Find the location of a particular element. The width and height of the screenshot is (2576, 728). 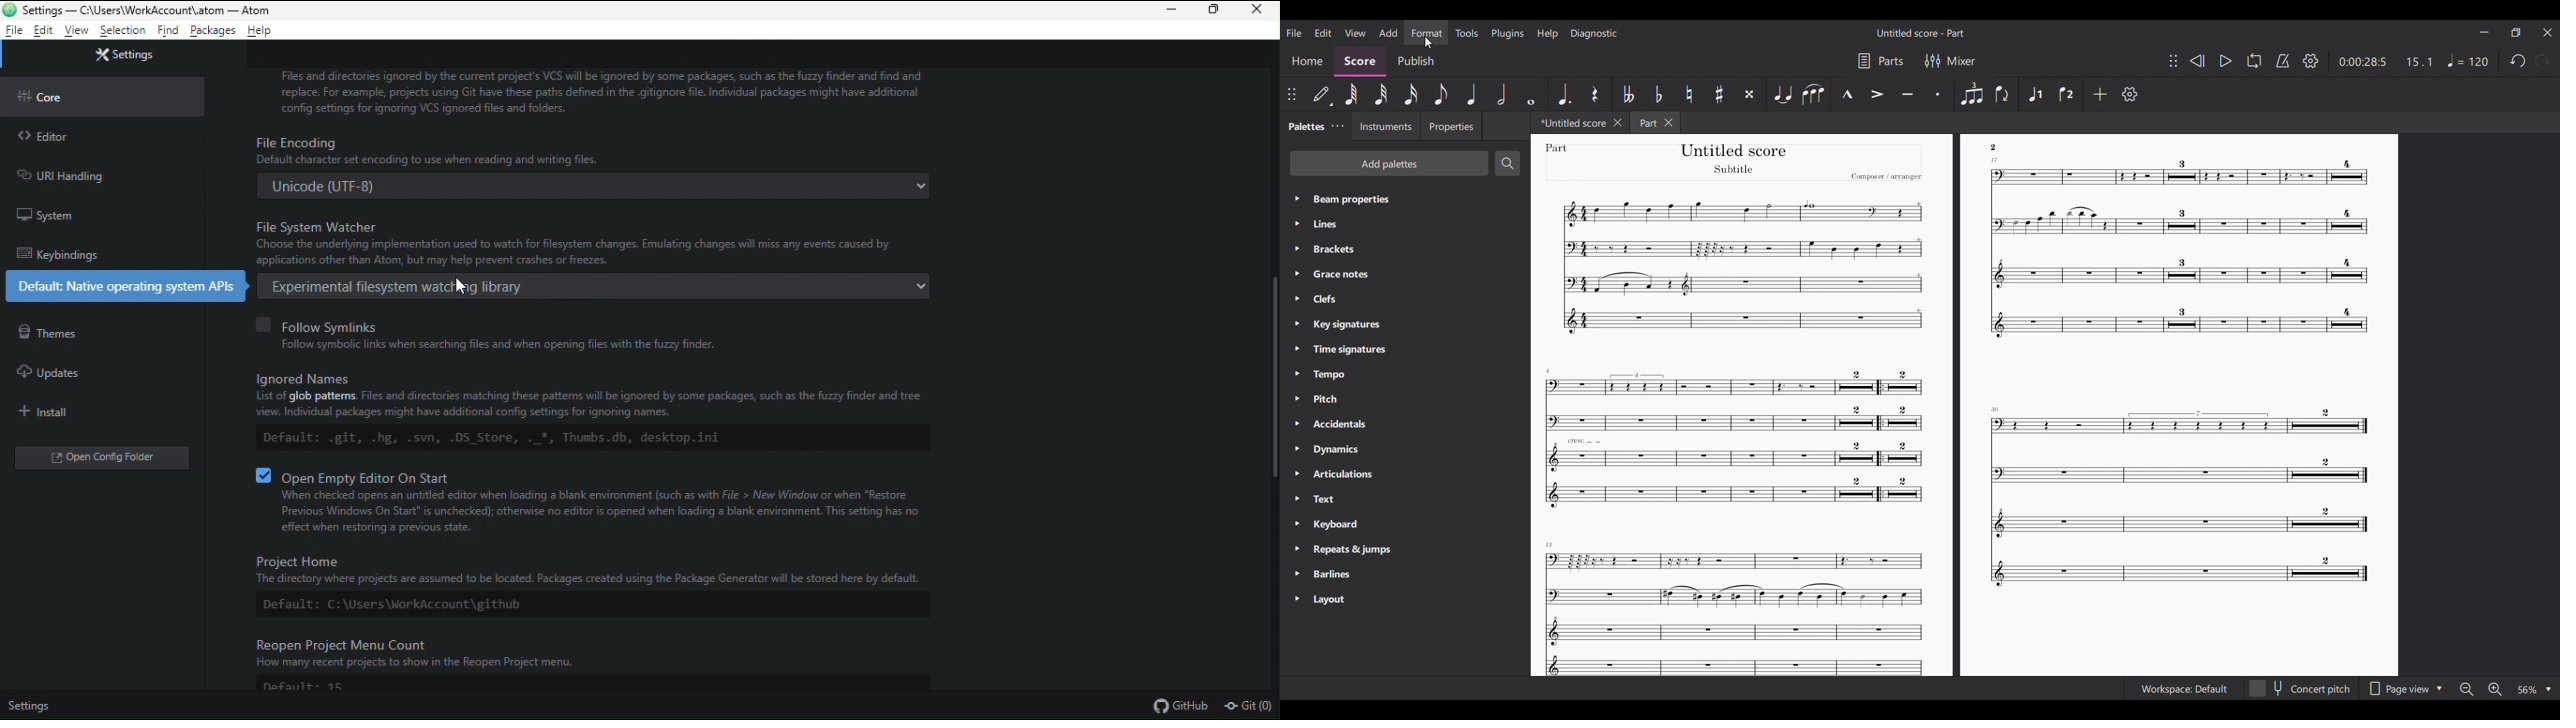

Tools menu is located at coordinates (1466, 33).